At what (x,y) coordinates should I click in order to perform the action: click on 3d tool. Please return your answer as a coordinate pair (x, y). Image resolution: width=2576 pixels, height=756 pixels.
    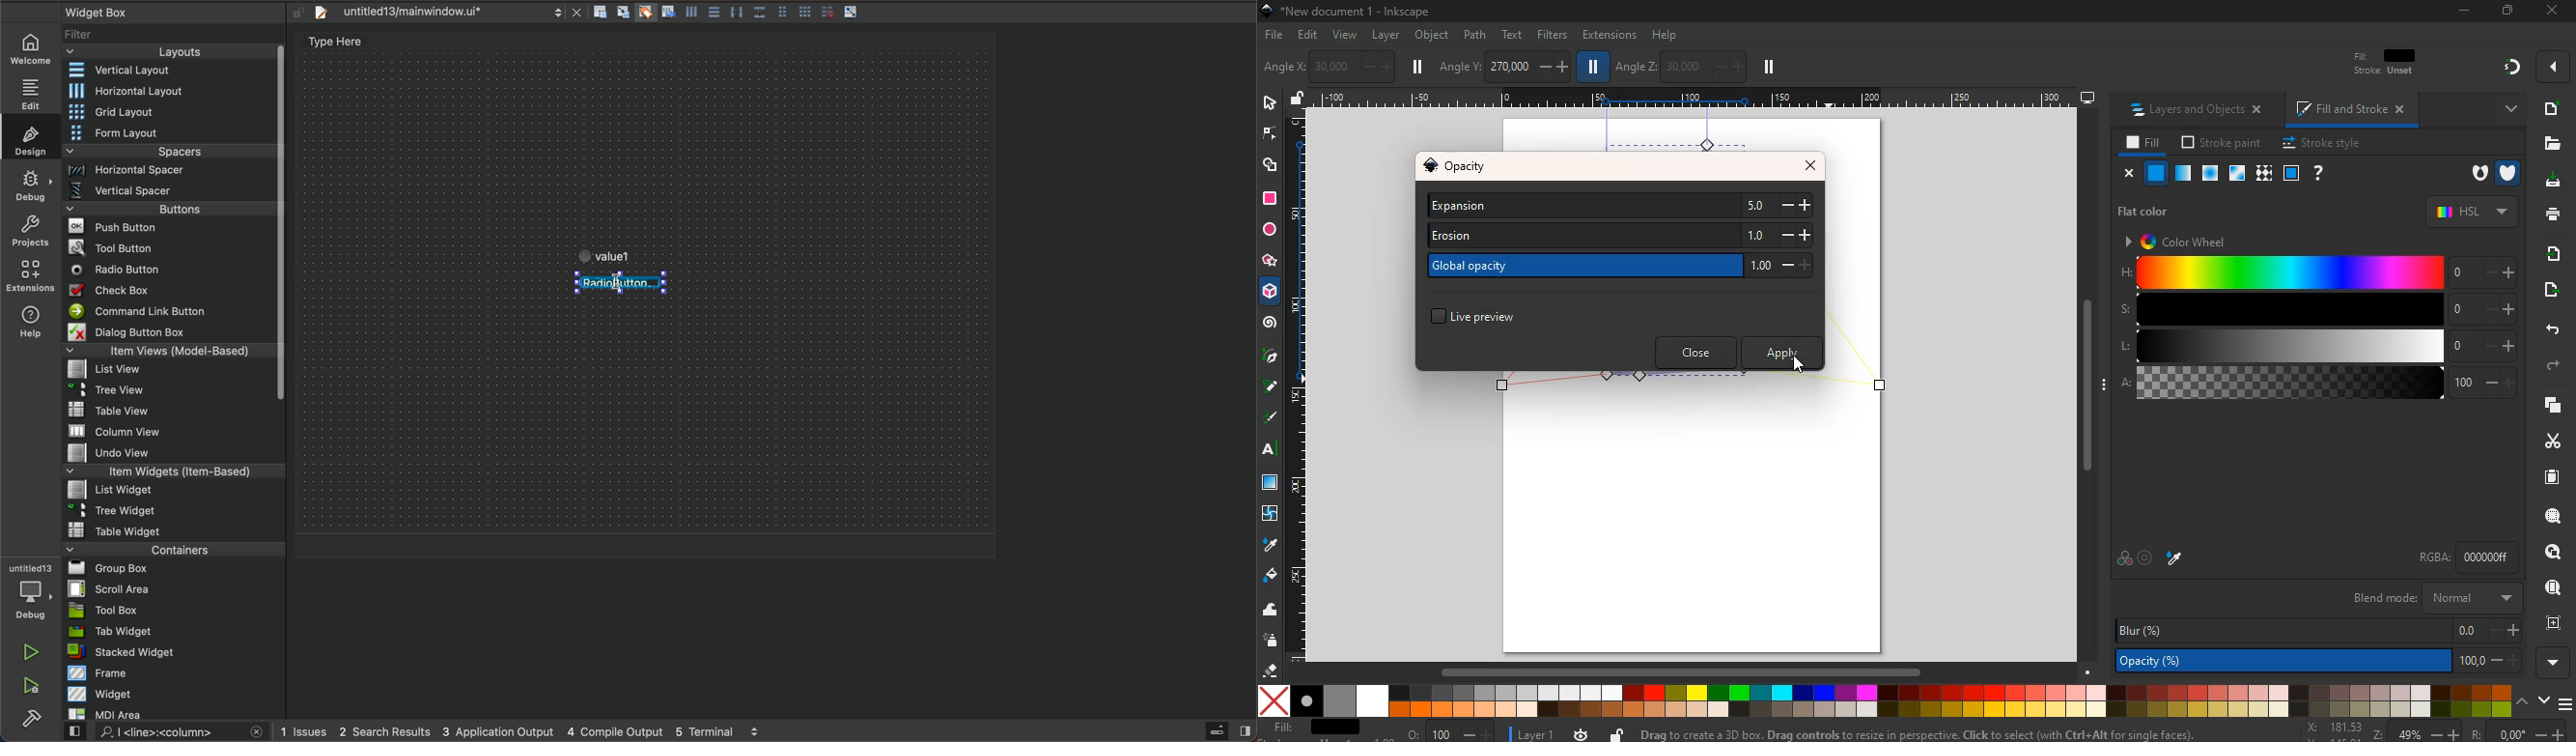
    Looking at the image, I should click on (1272, 295).